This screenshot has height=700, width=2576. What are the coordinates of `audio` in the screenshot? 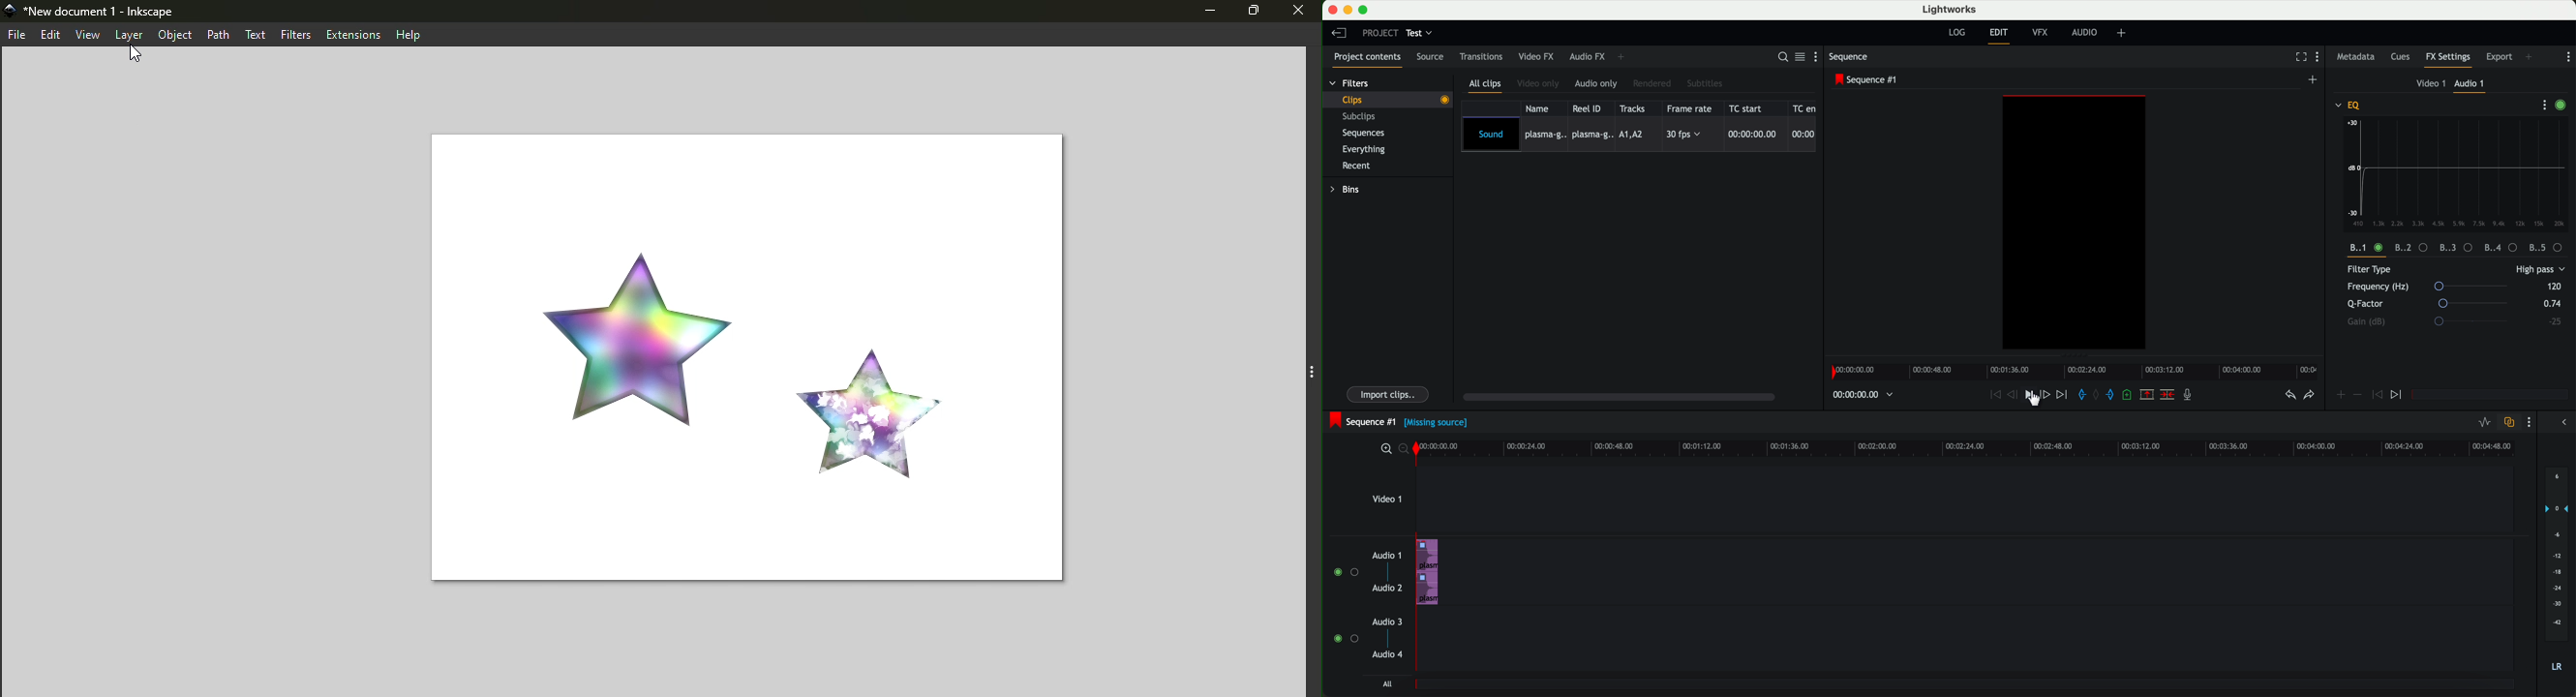 It's located at (2087, 33).